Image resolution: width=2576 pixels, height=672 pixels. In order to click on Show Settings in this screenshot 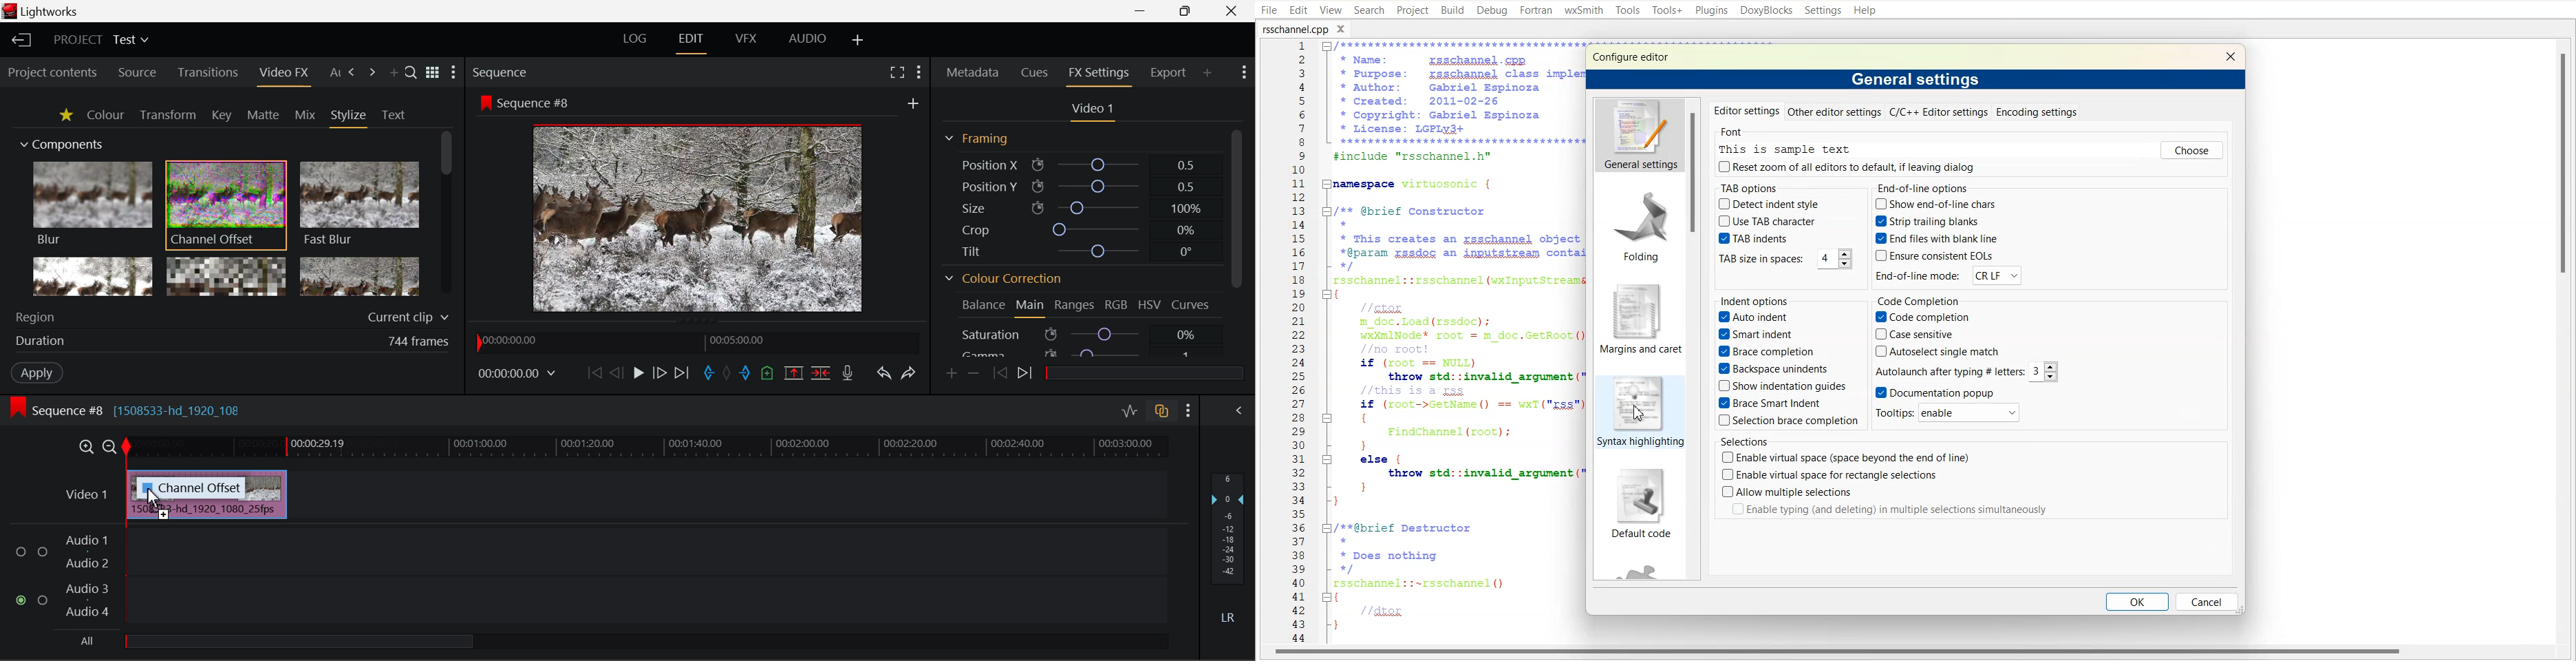, I will do `click(1188, 411)`.